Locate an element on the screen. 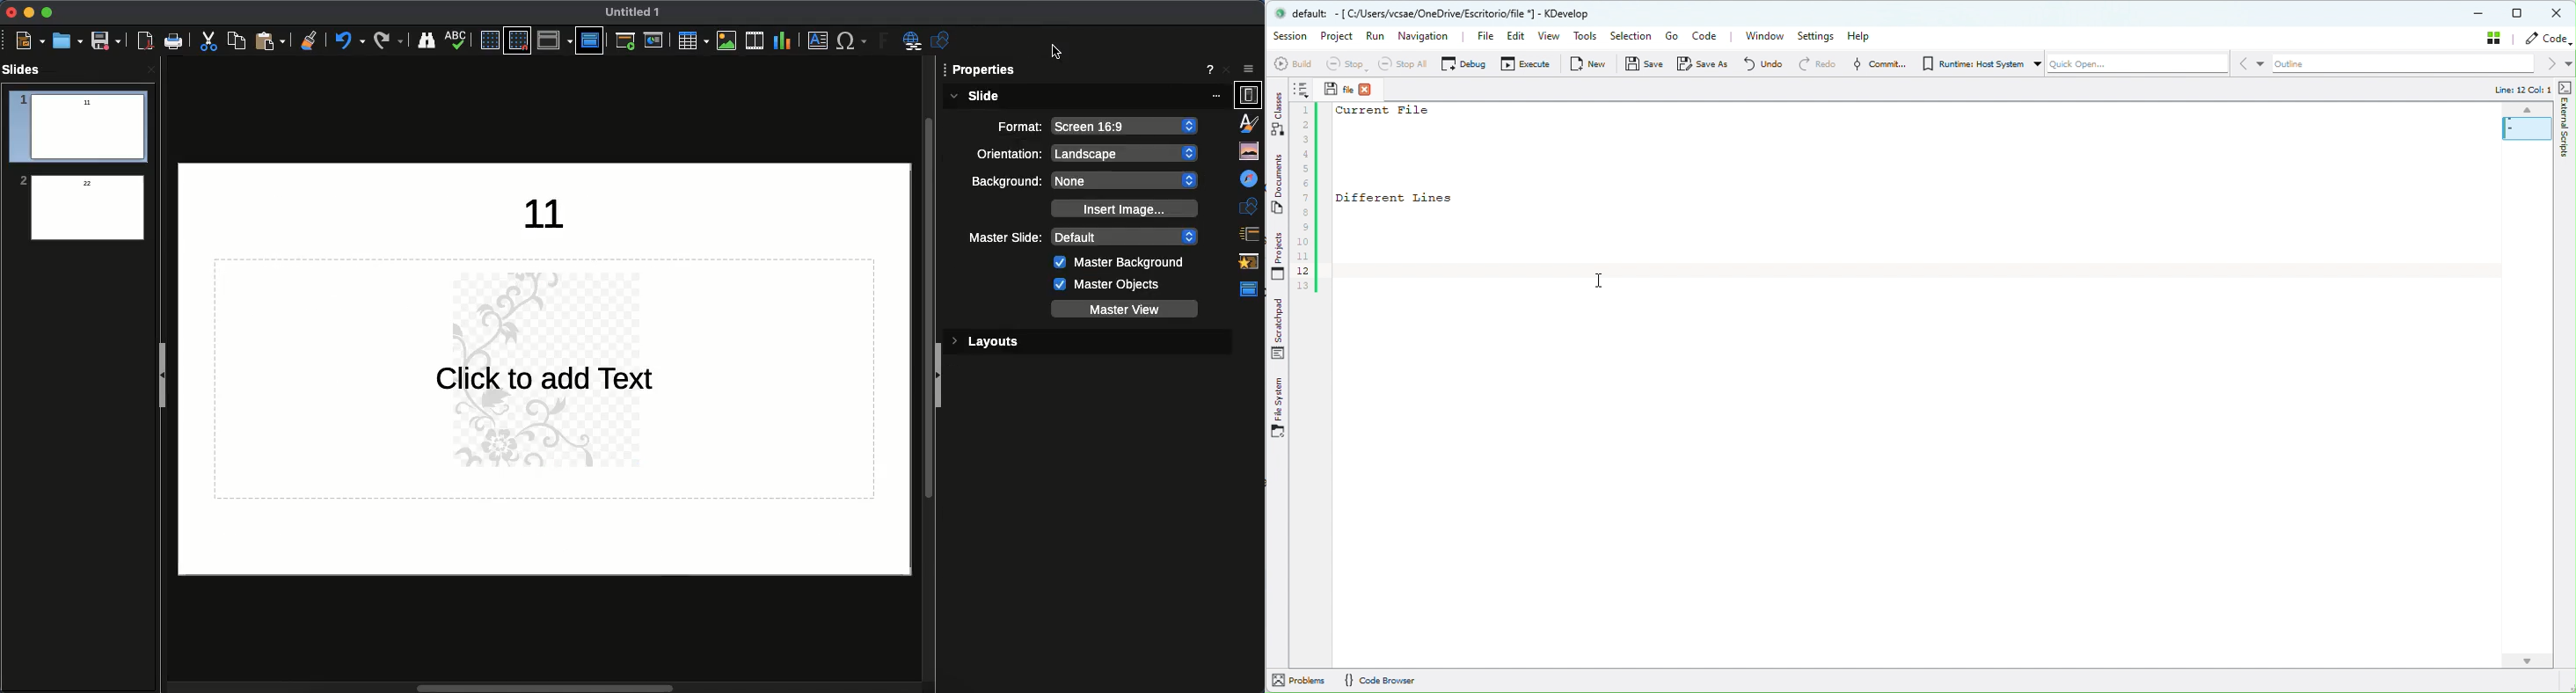 Image resolution: width=2576 pixels, height=700 pixels. Stop All is located at coordinates (1402, 63).